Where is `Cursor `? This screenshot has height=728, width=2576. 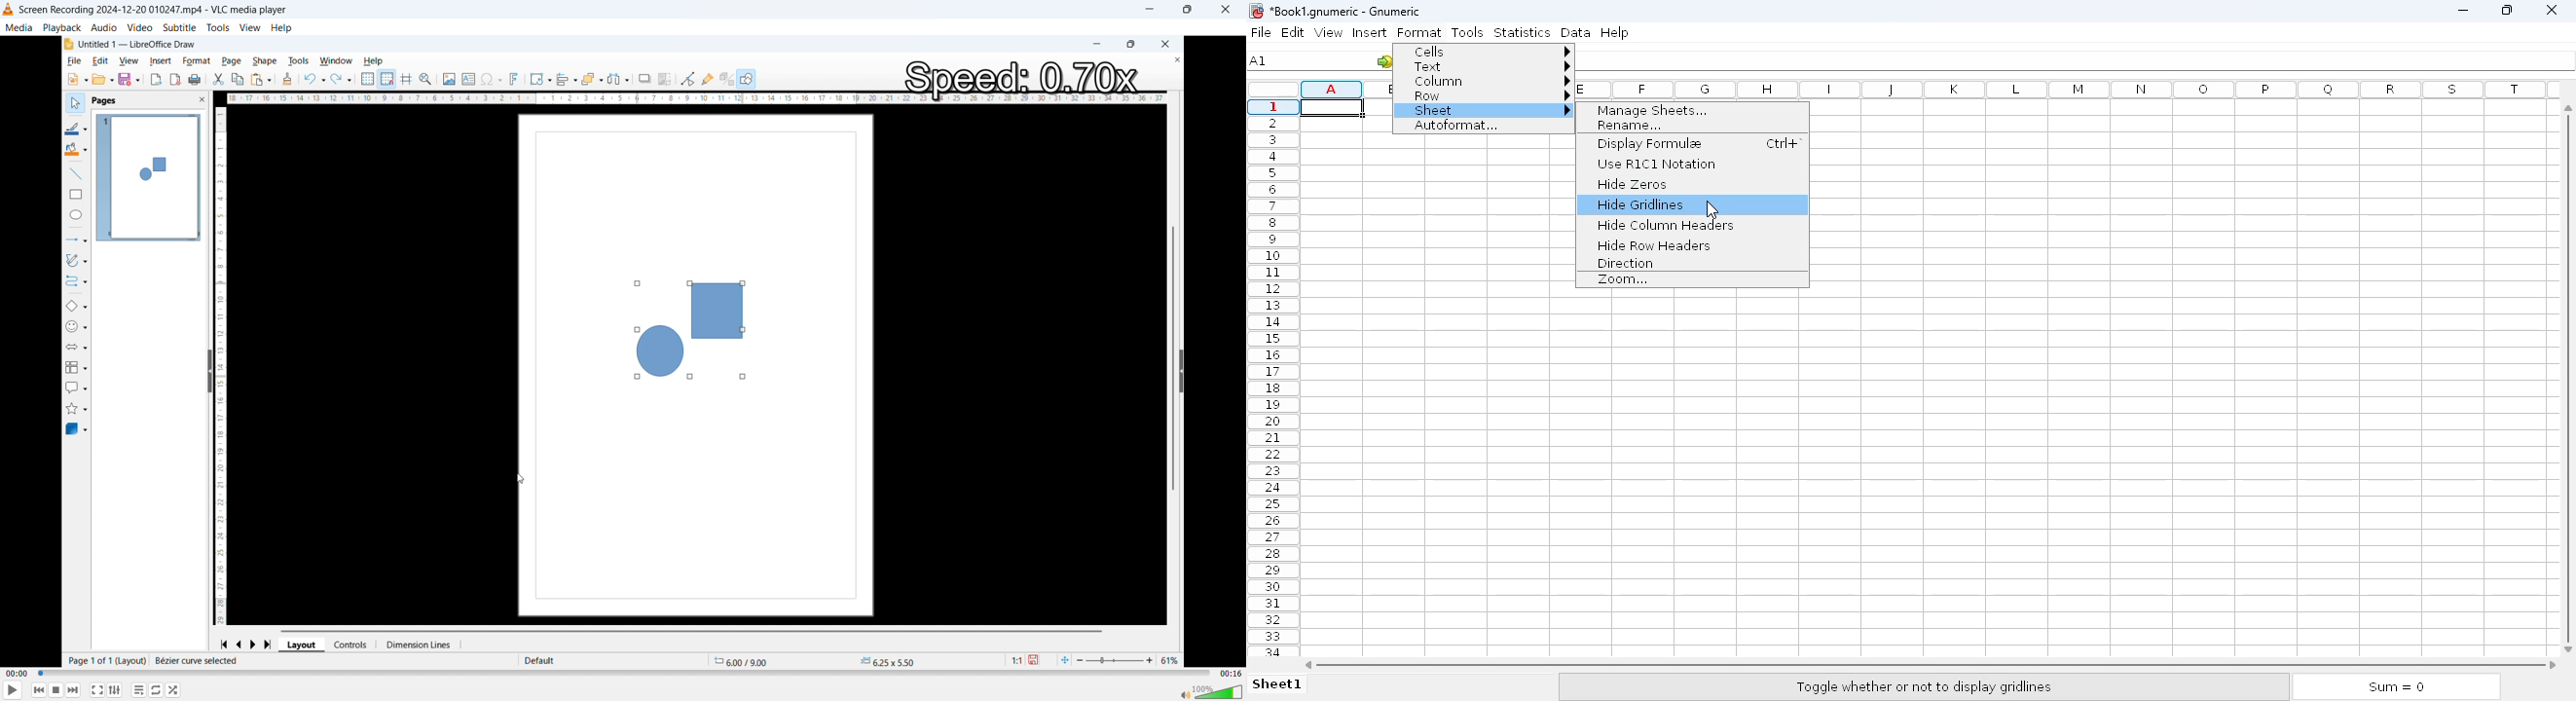 Cursor  is located at coordinates (521, 479).